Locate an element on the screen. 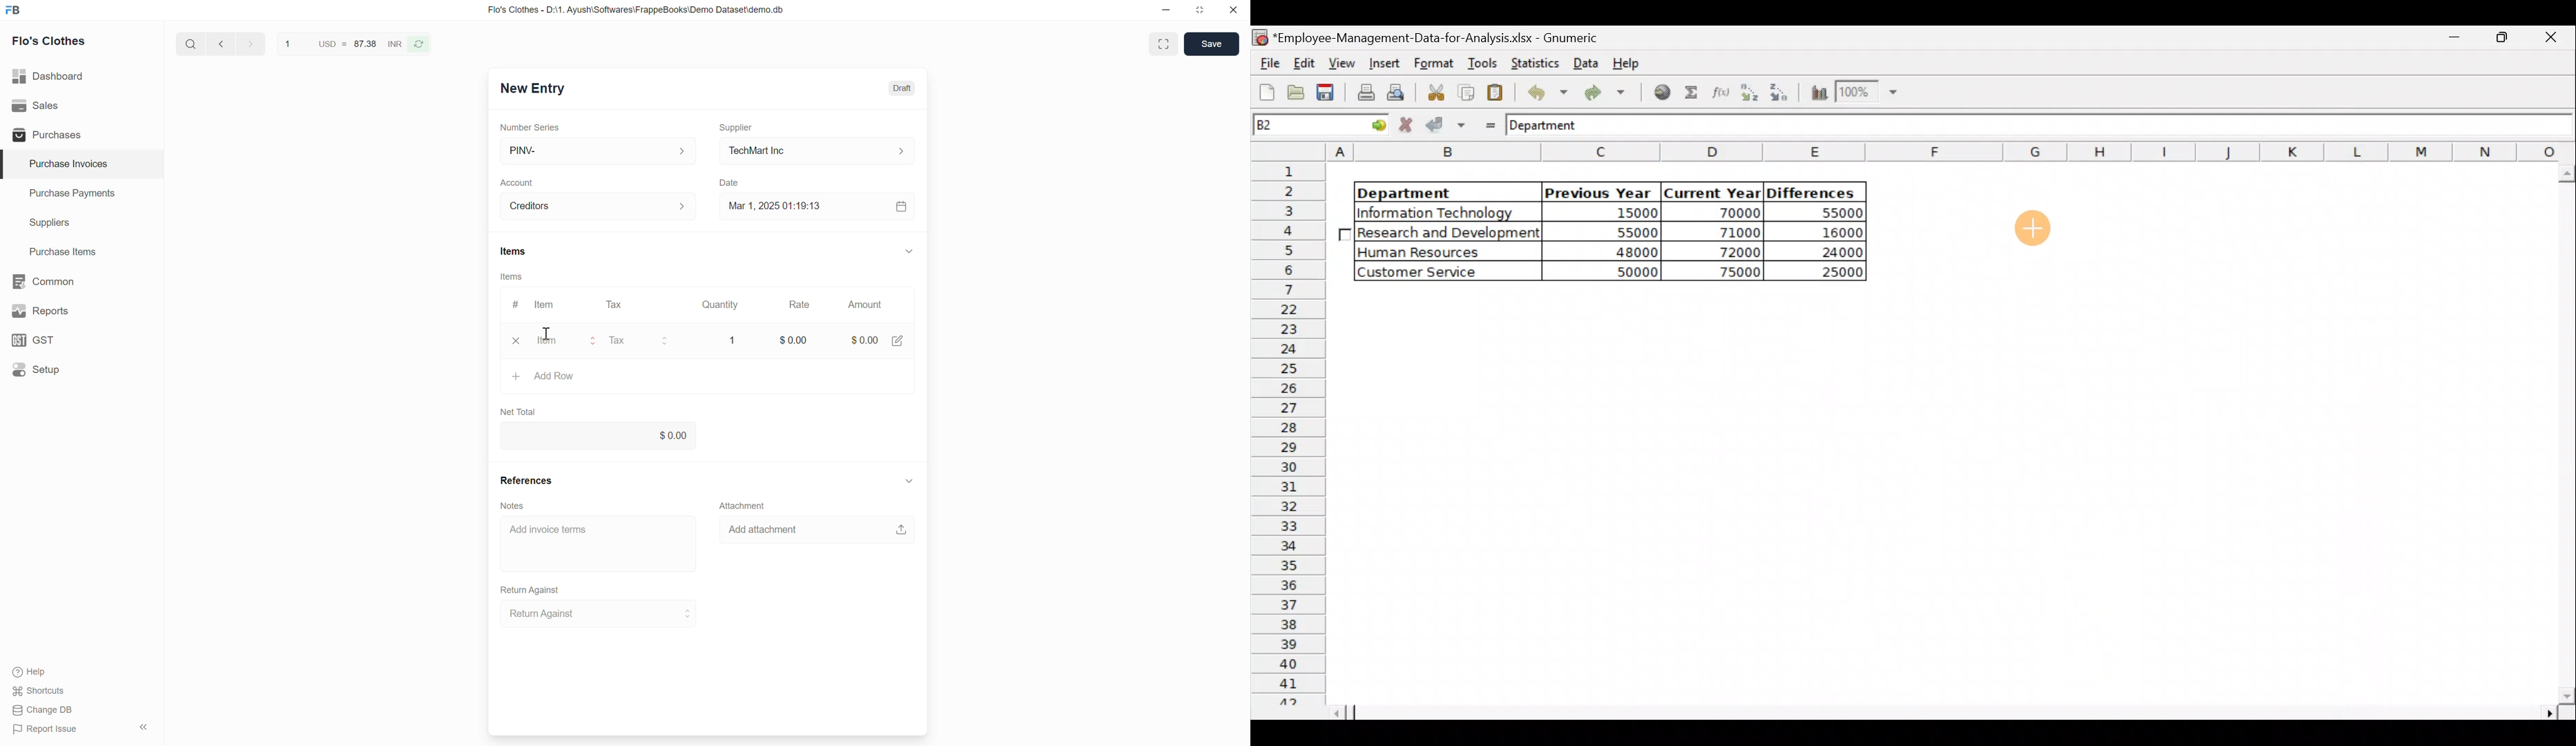  Attachment is located at coordinates (751, 505).